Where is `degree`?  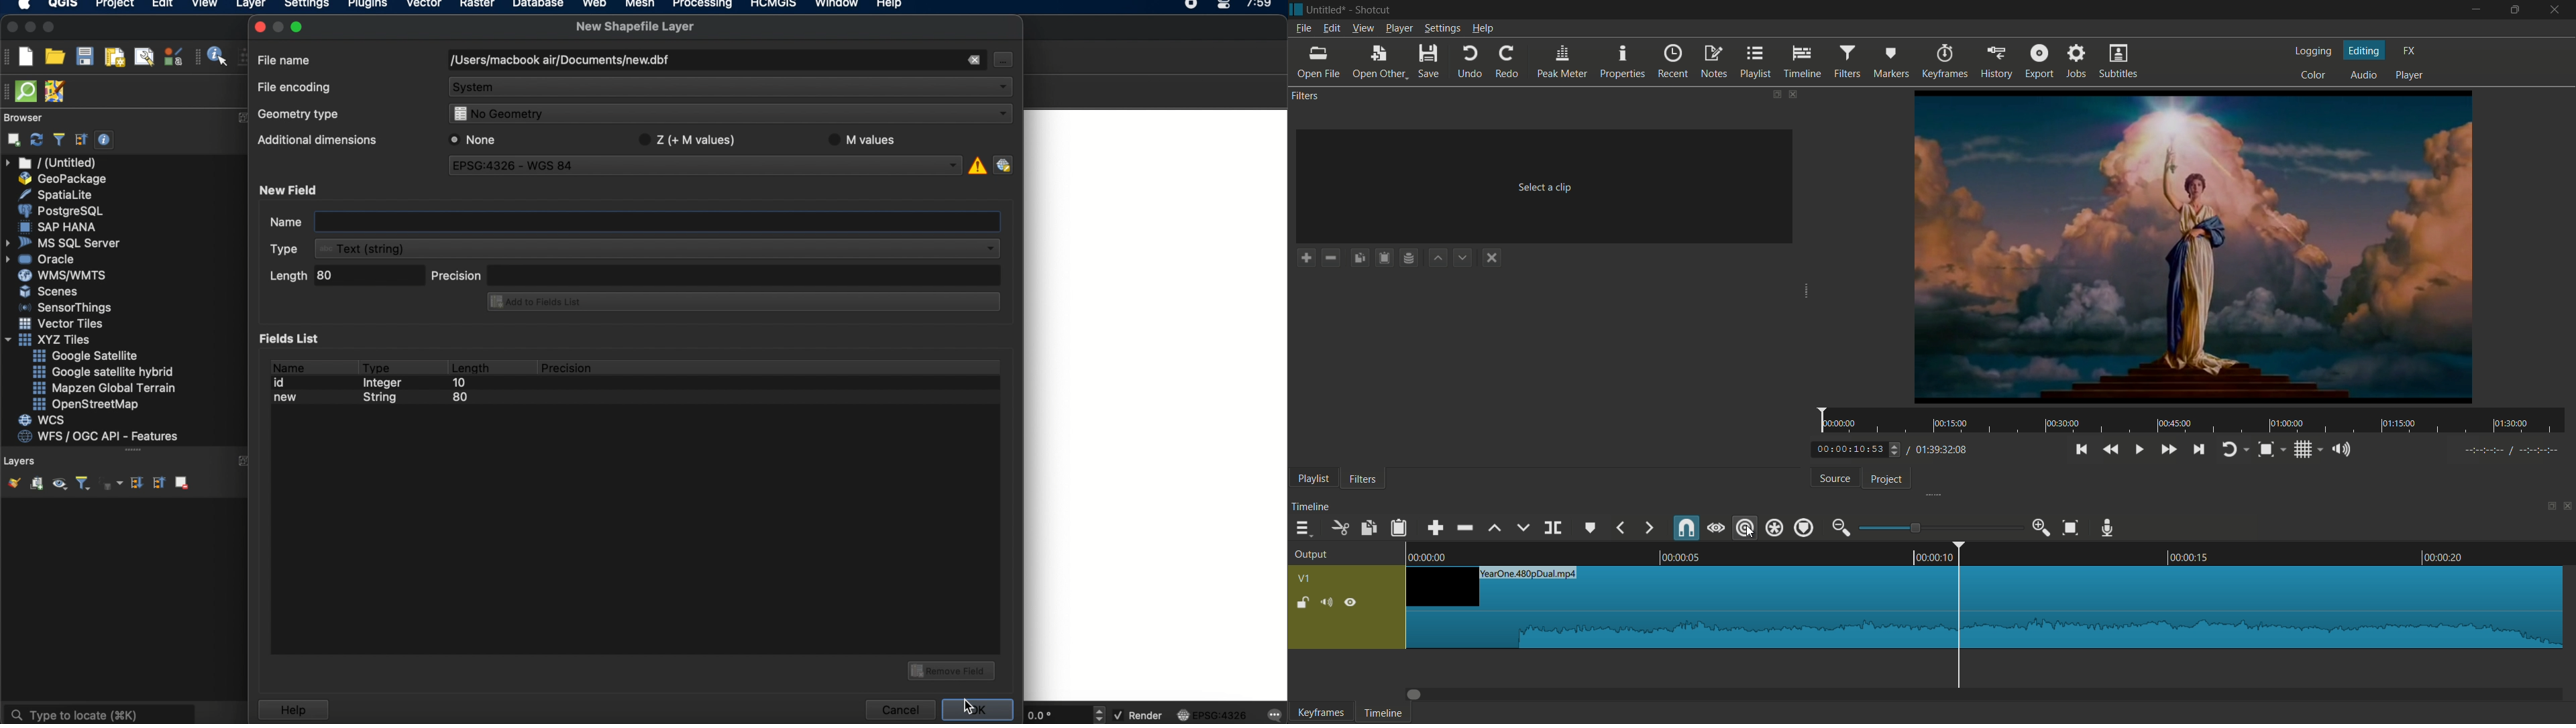
degree is located at coordinates (1055, 715).